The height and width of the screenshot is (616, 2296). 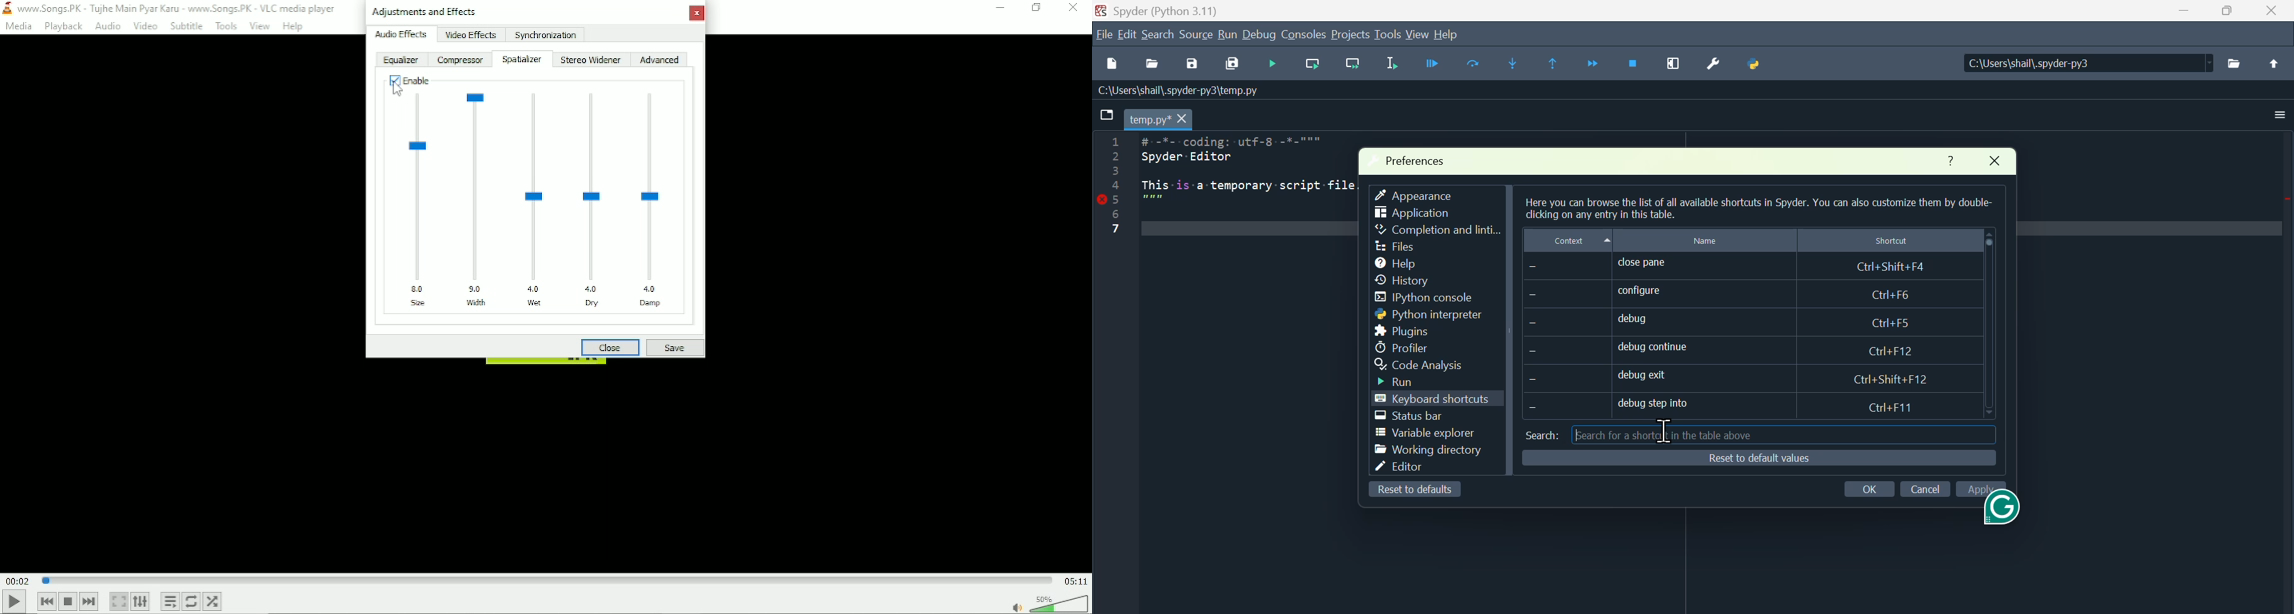 What do you see at coordinates (192, 601) in the screenshot?
I see `Toggle between loop all, loop one and no loop` at bounding box center [192, 601].